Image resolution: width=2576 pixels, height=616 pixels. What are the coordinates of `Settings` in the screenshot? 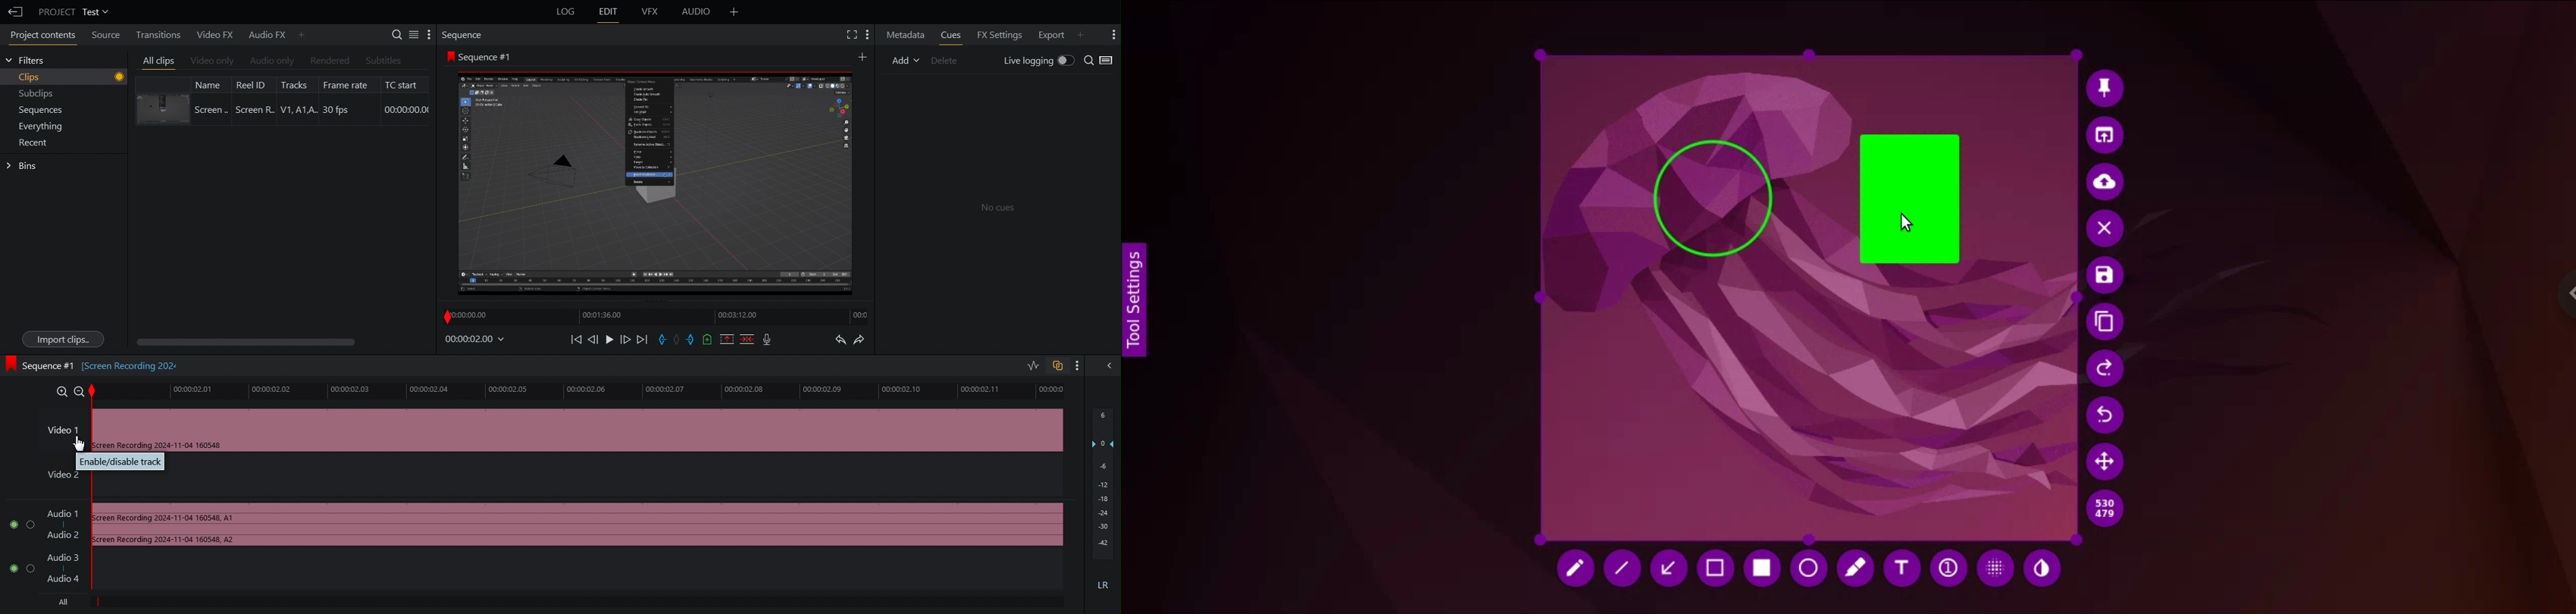 It's located at (410, 36).